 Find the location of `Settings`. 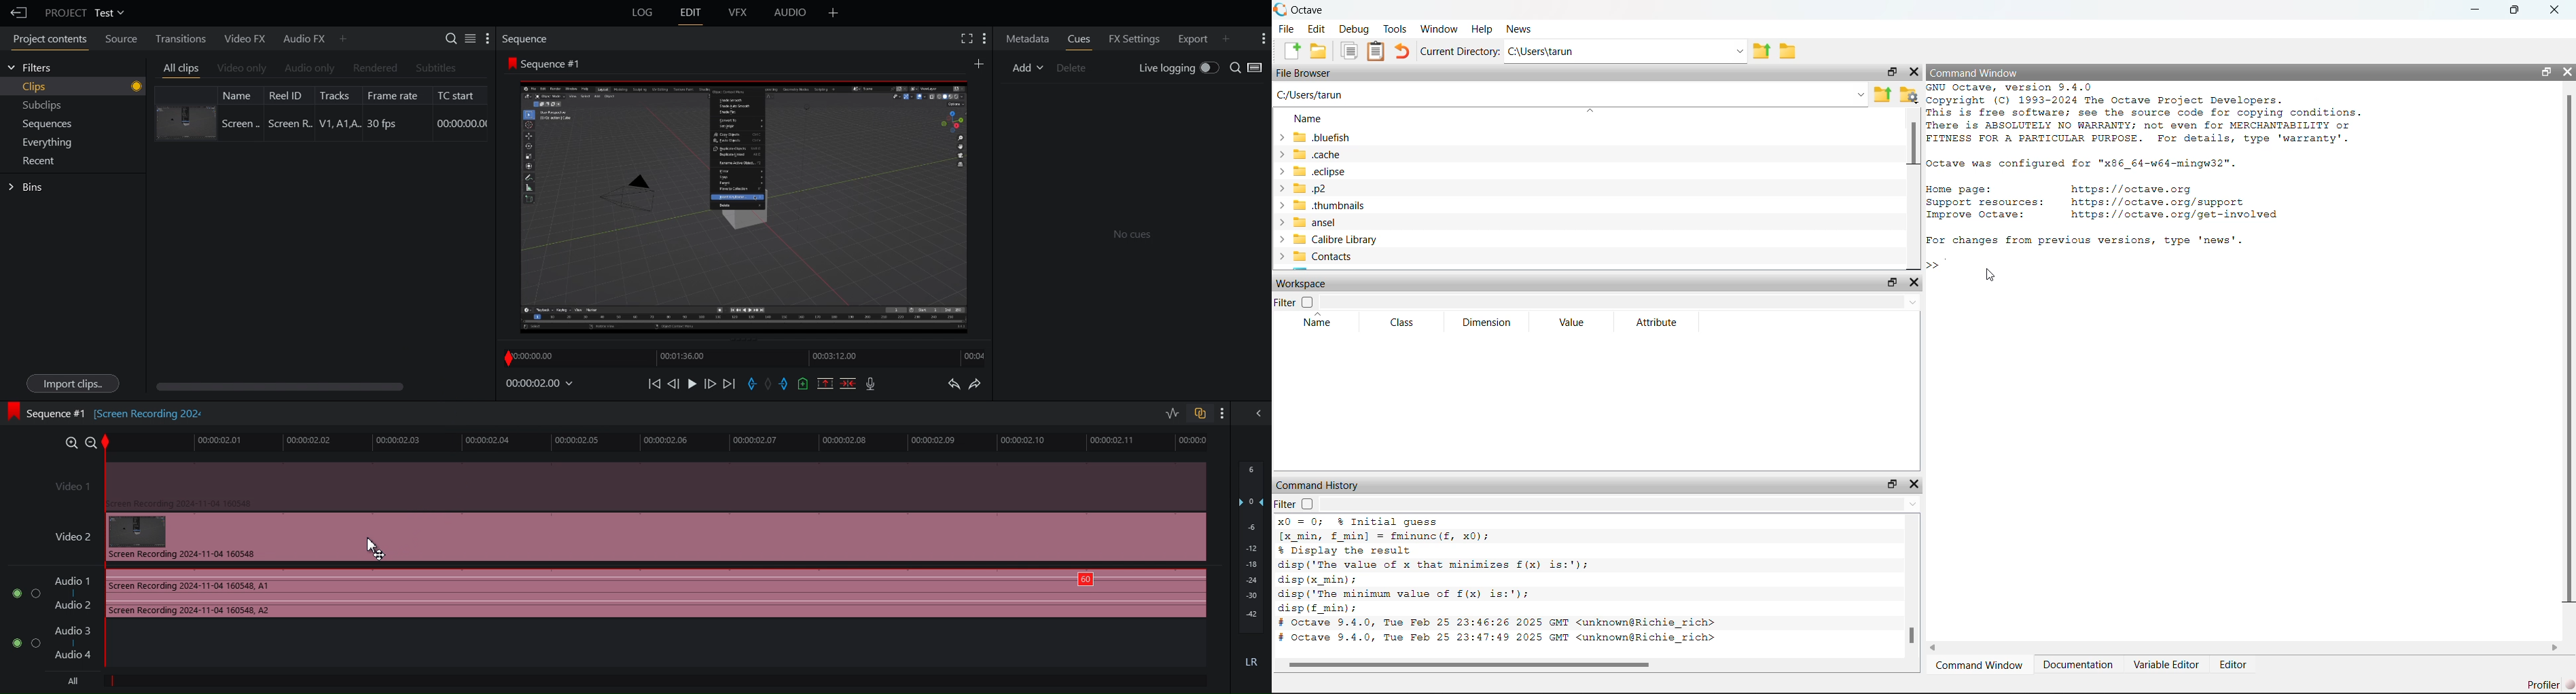

Settings is located at coordinates (468, 38).